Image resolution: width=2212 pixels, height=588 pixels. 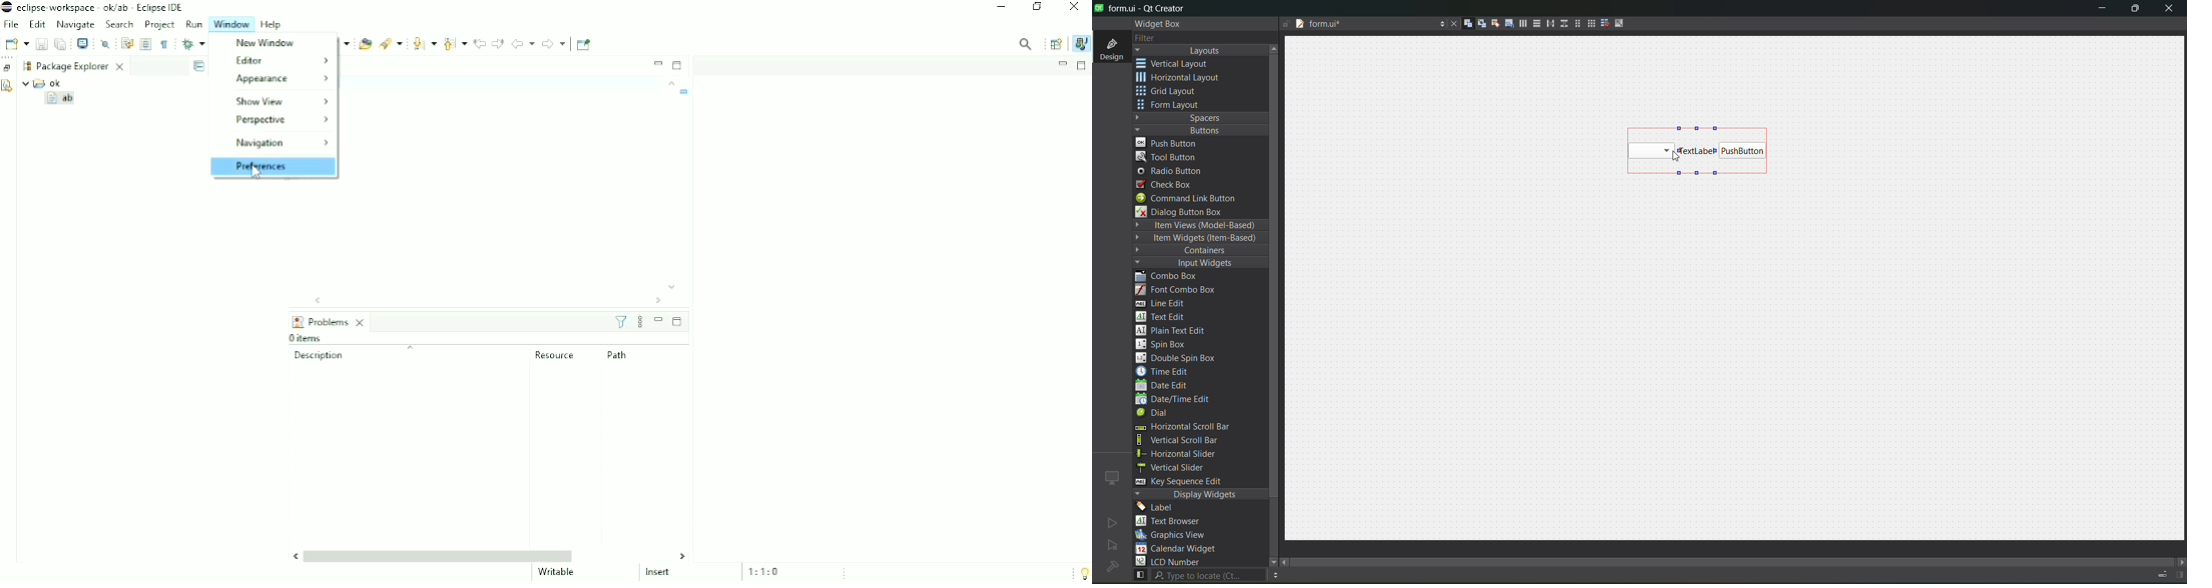 I want to click on Previous Annotation, so click(x=456, y=42).